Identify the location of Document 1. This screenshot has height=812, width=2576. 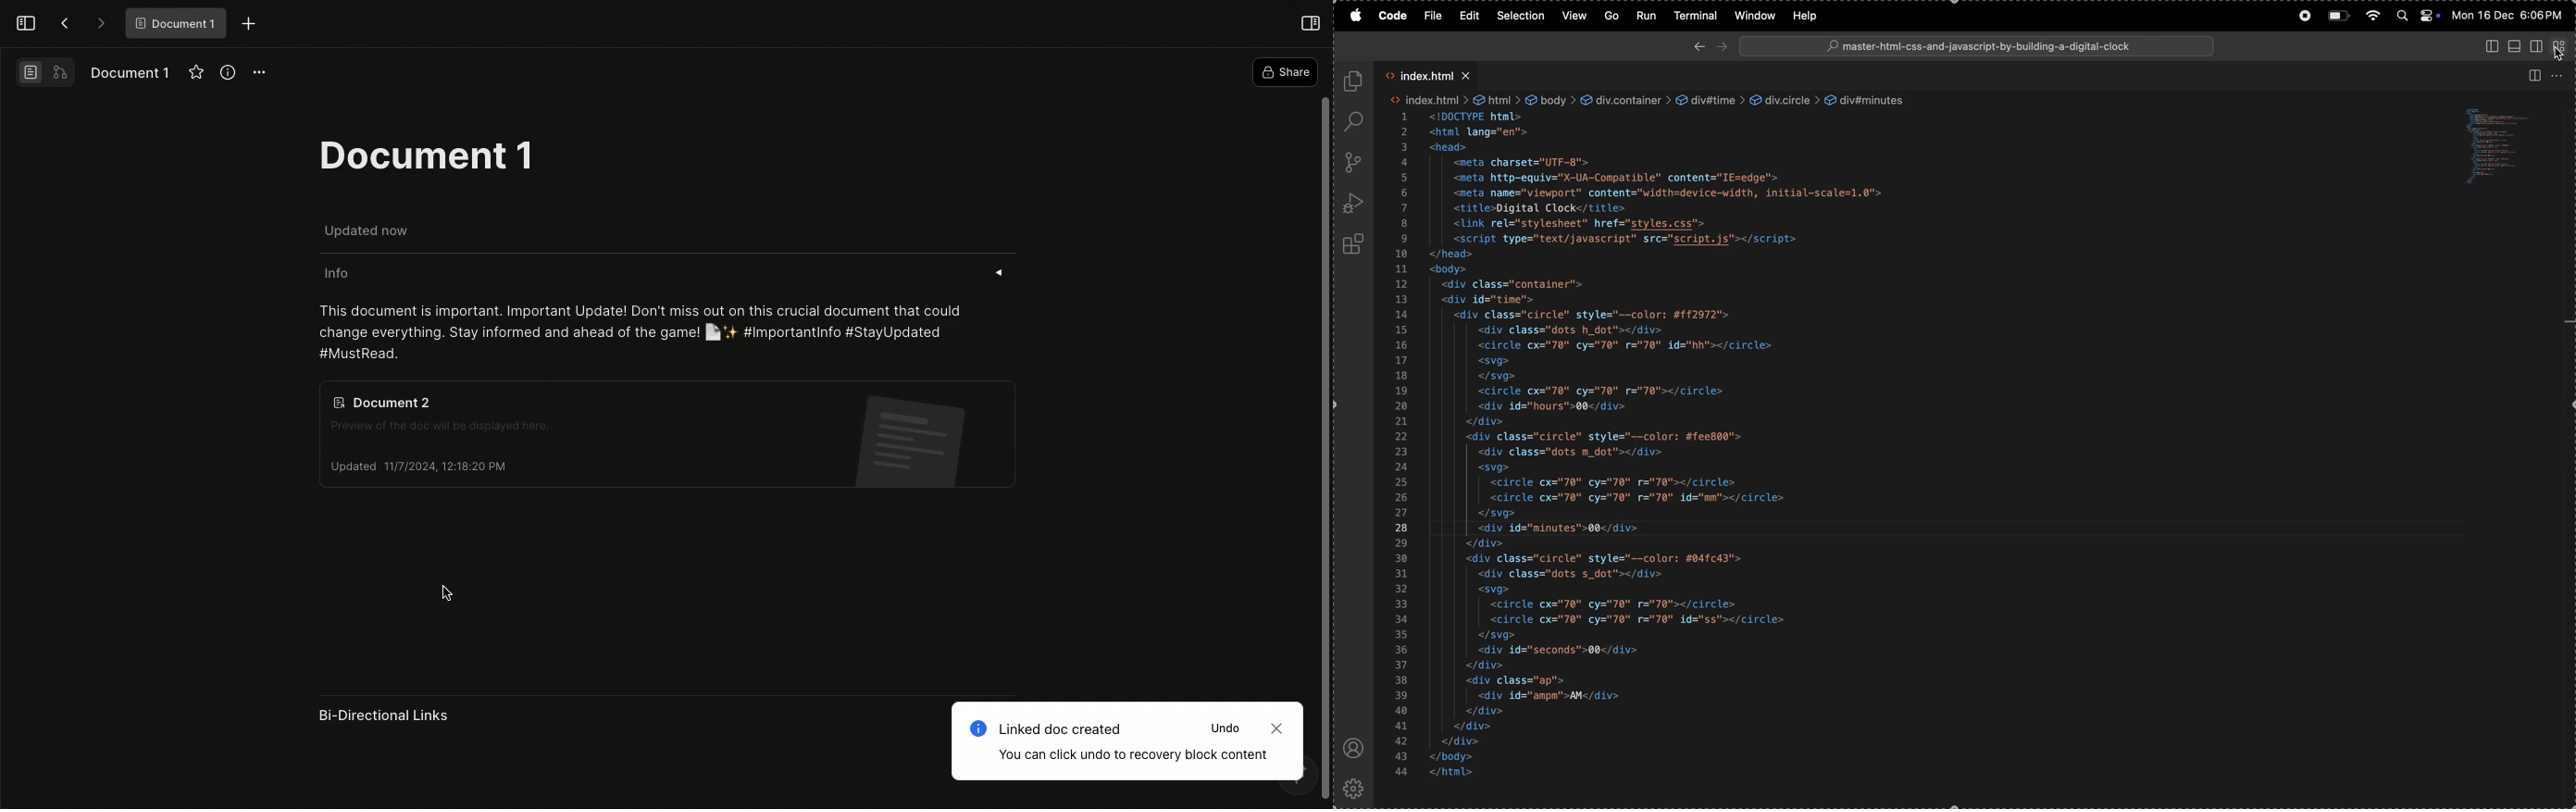
(132, 72).